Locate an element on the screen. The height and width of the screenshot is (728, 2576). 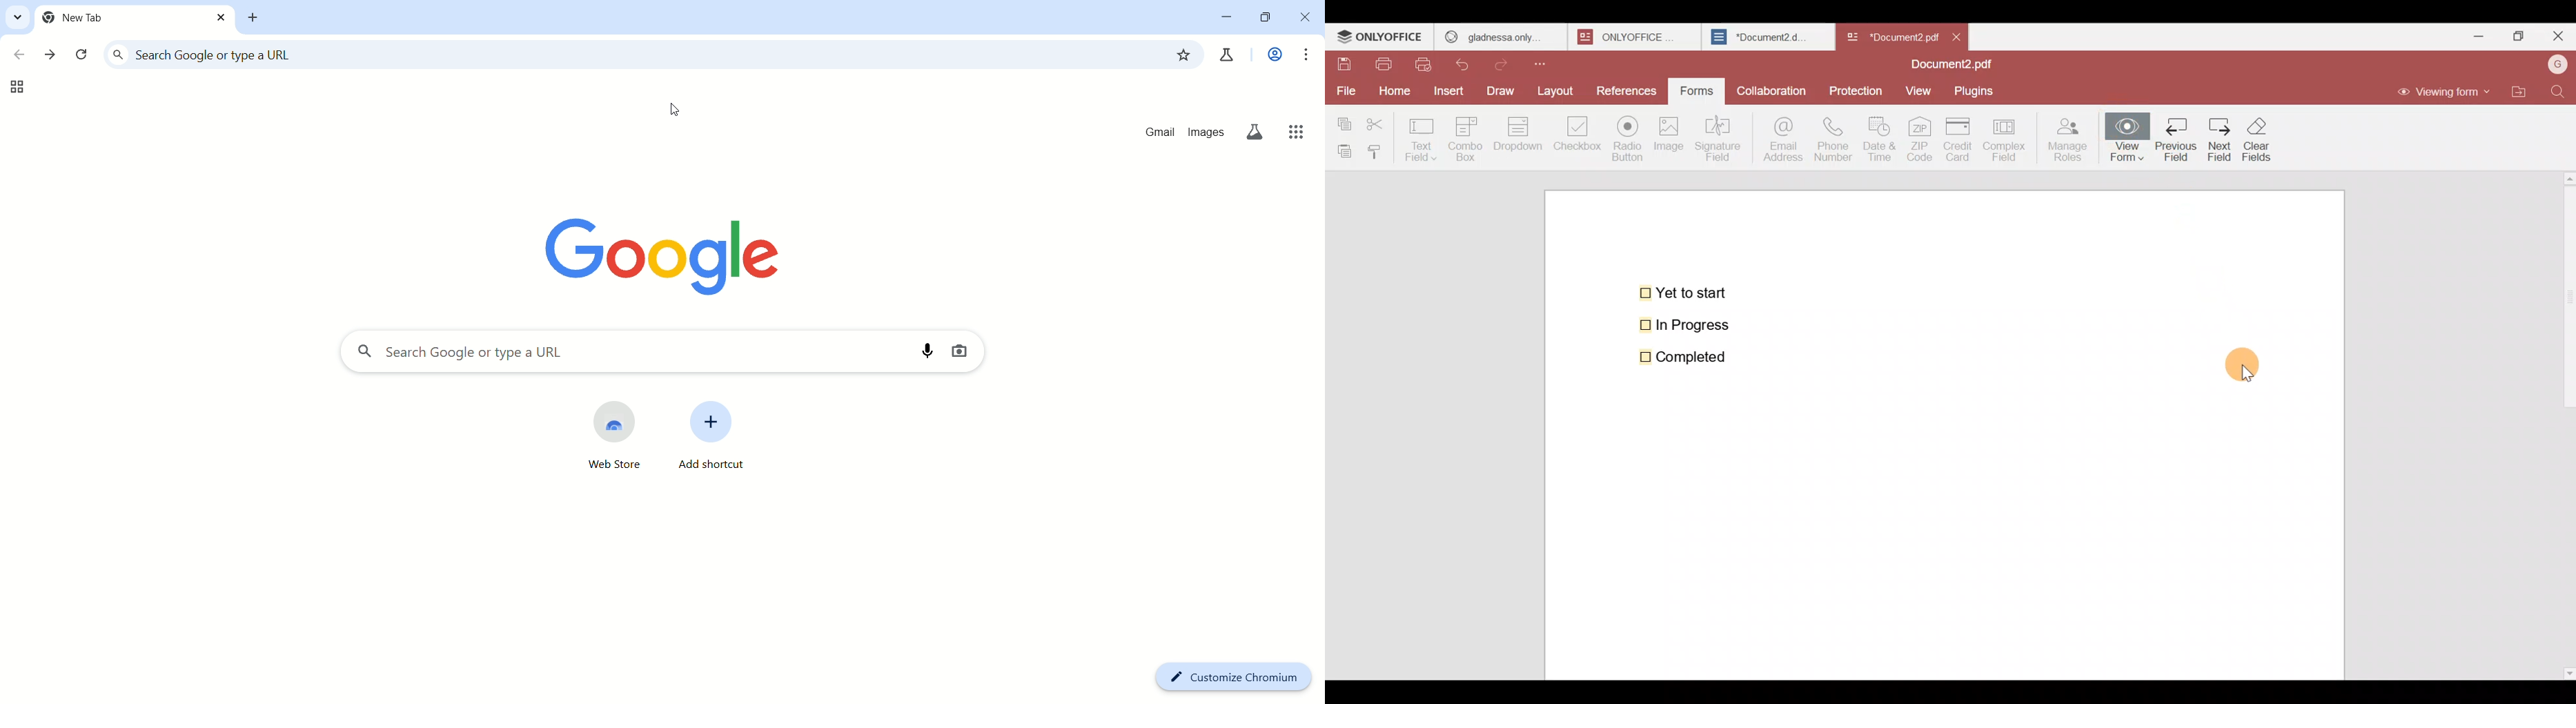
Cursor is located at coordinates (2247, 362).